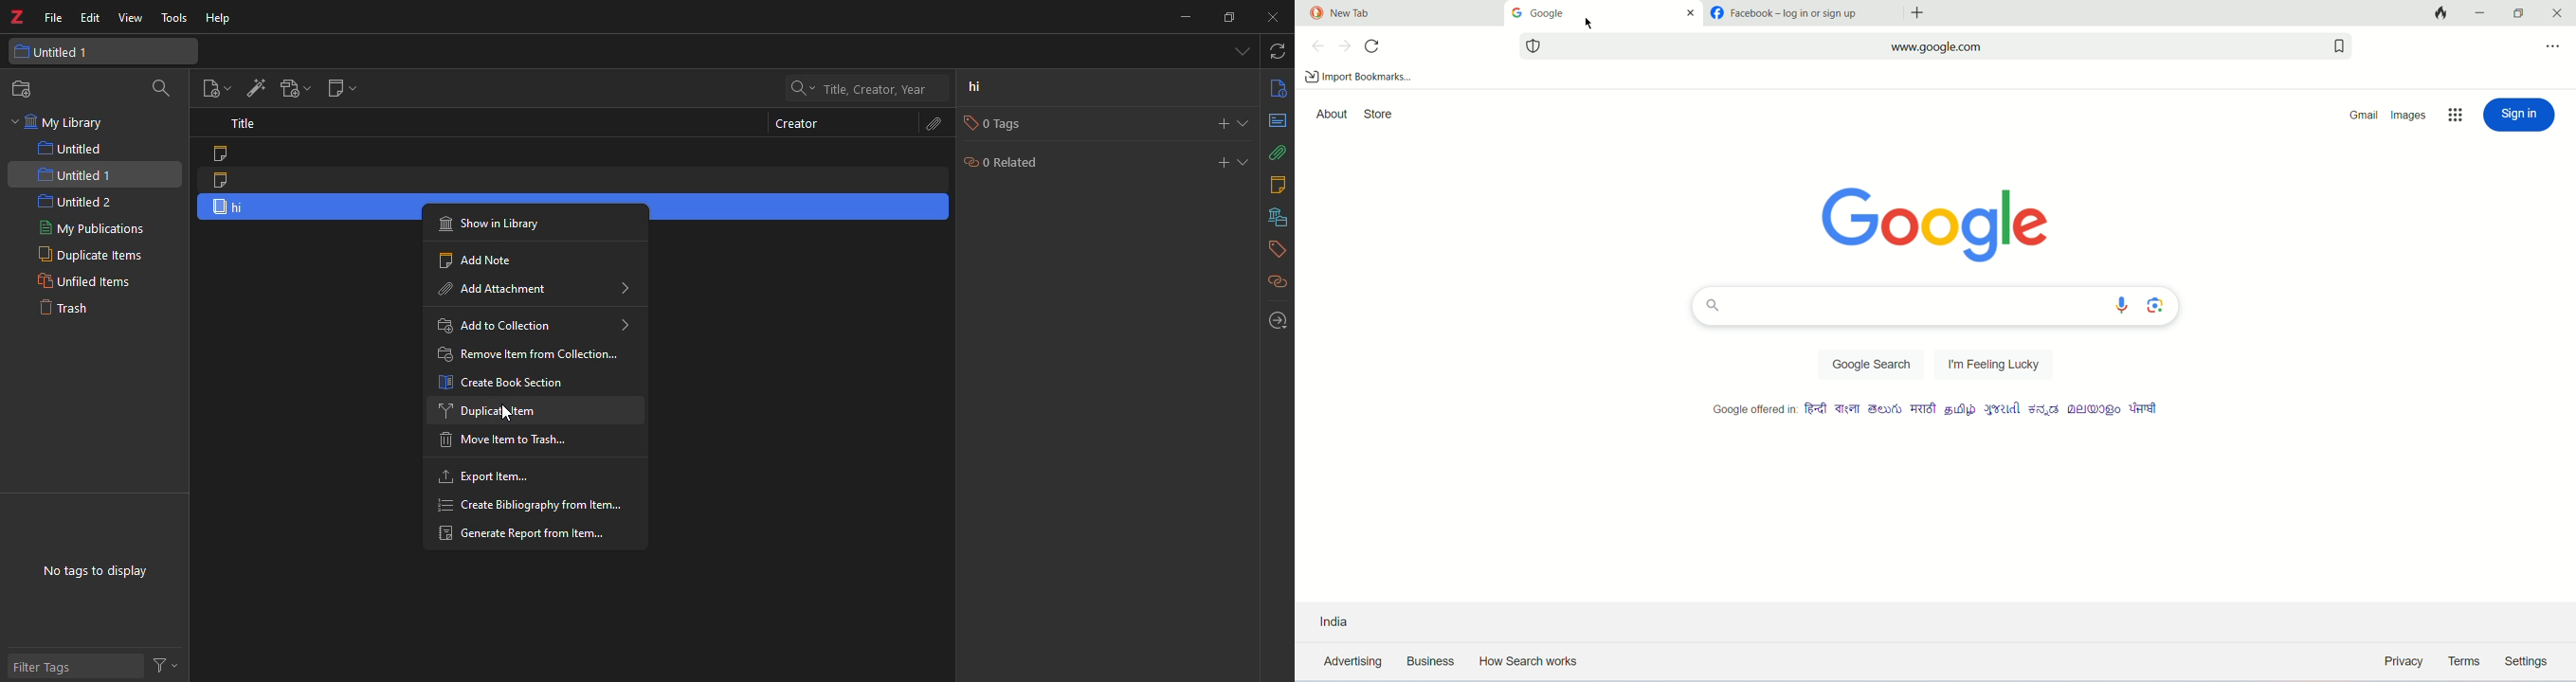 The height and width of the screenshot is (700, 2576). What do you see at coordinates (1276, 153) in the screenshot?
I see `attach` at bounding box center [1276, 153].